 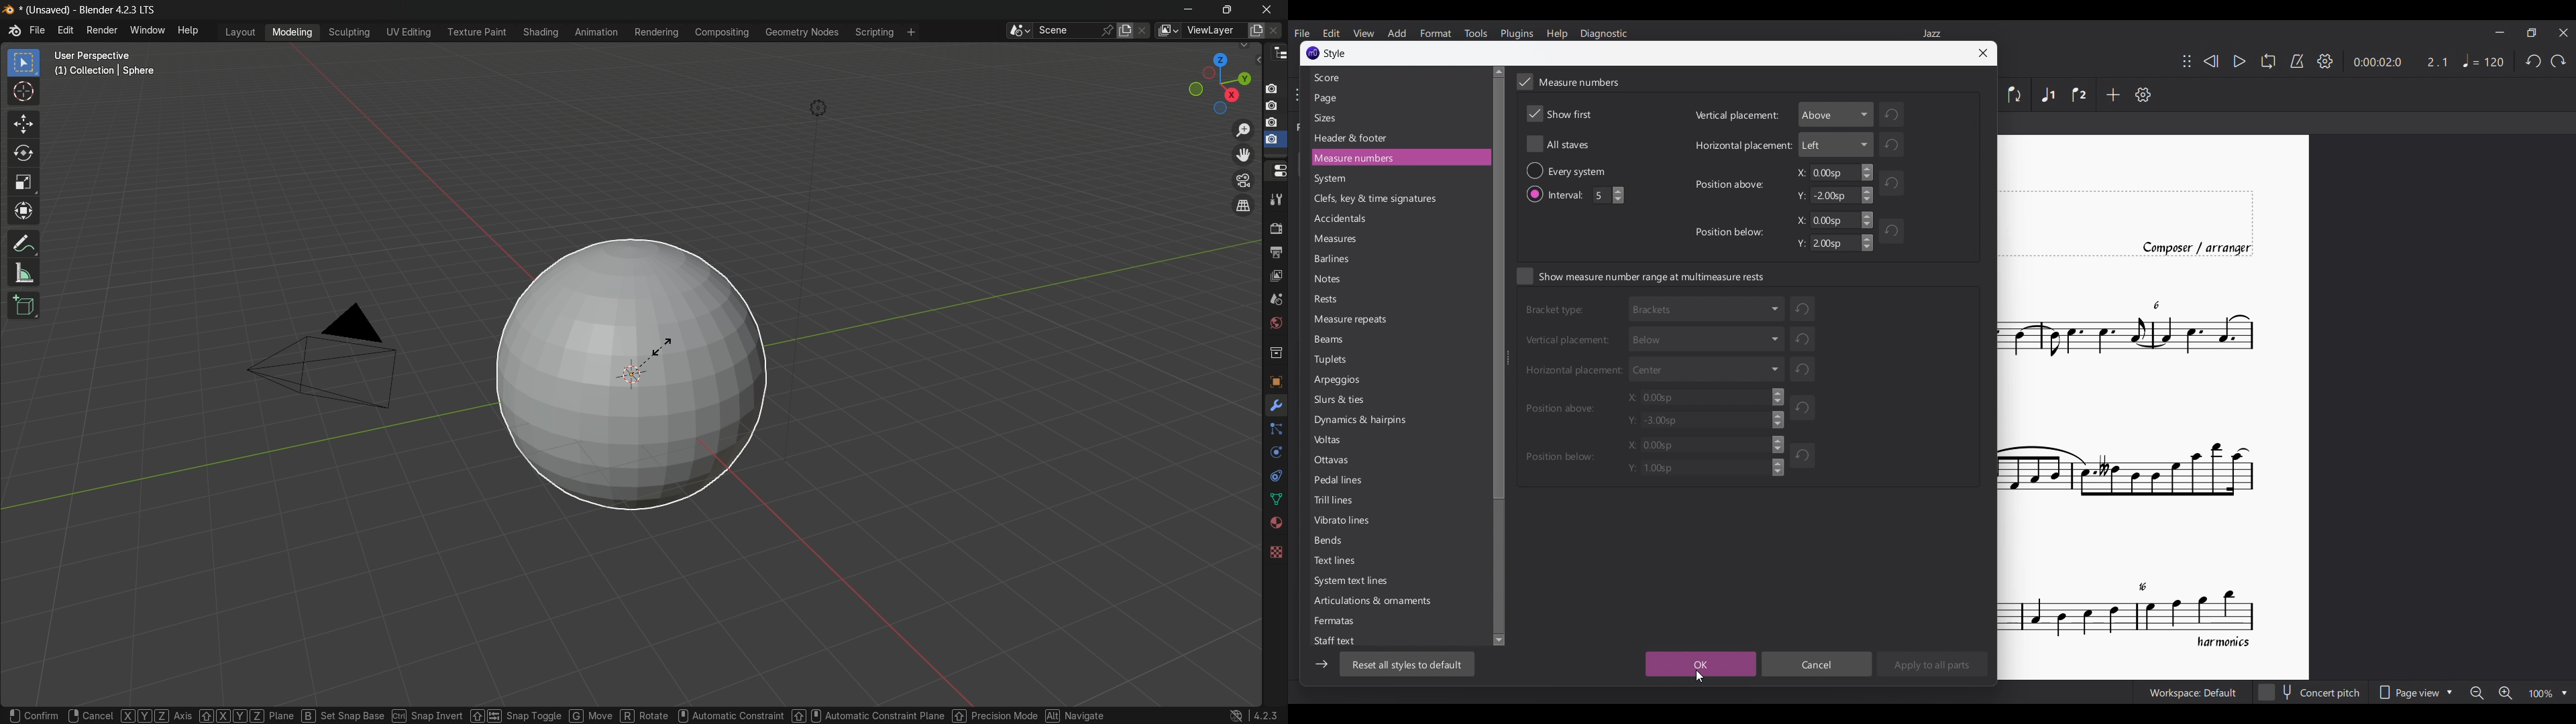 What do you see at coordinates (1341, 640) in the screenshot?
I see `STAFF` at bounding box center [1341, 640].